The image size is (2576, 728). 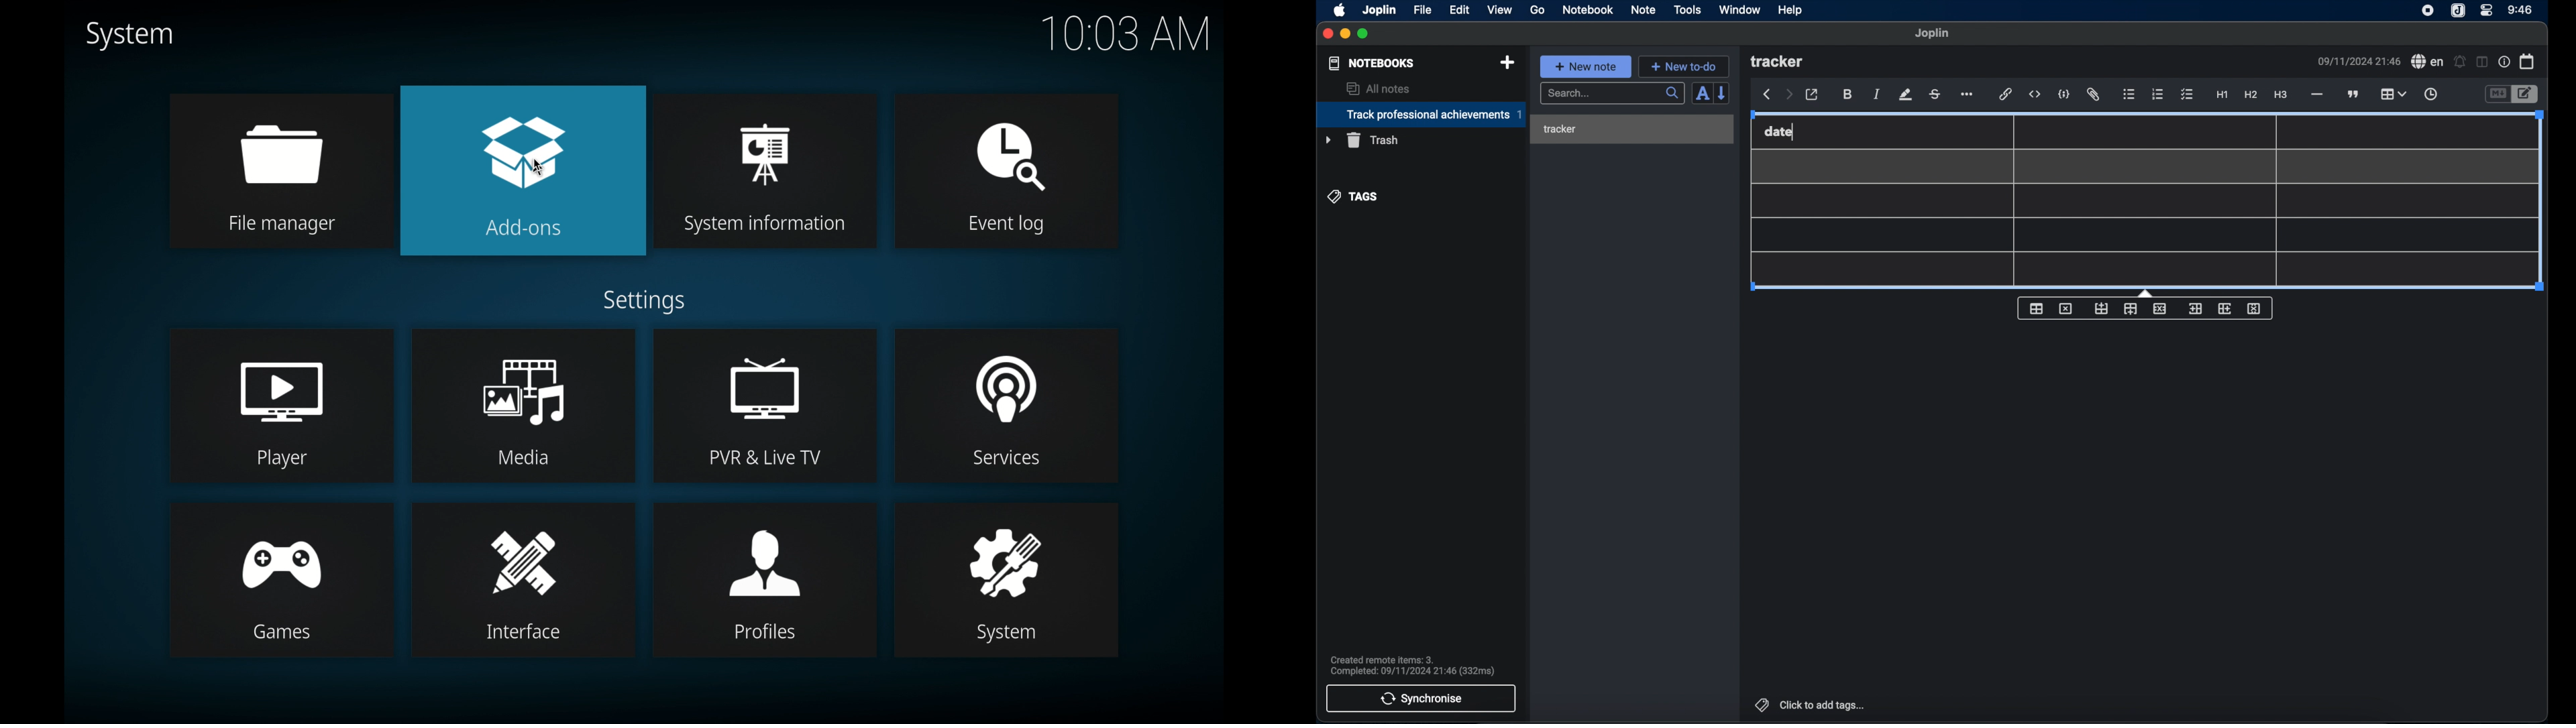 I want to click on hyperlink, so click(x=2006, y=95).